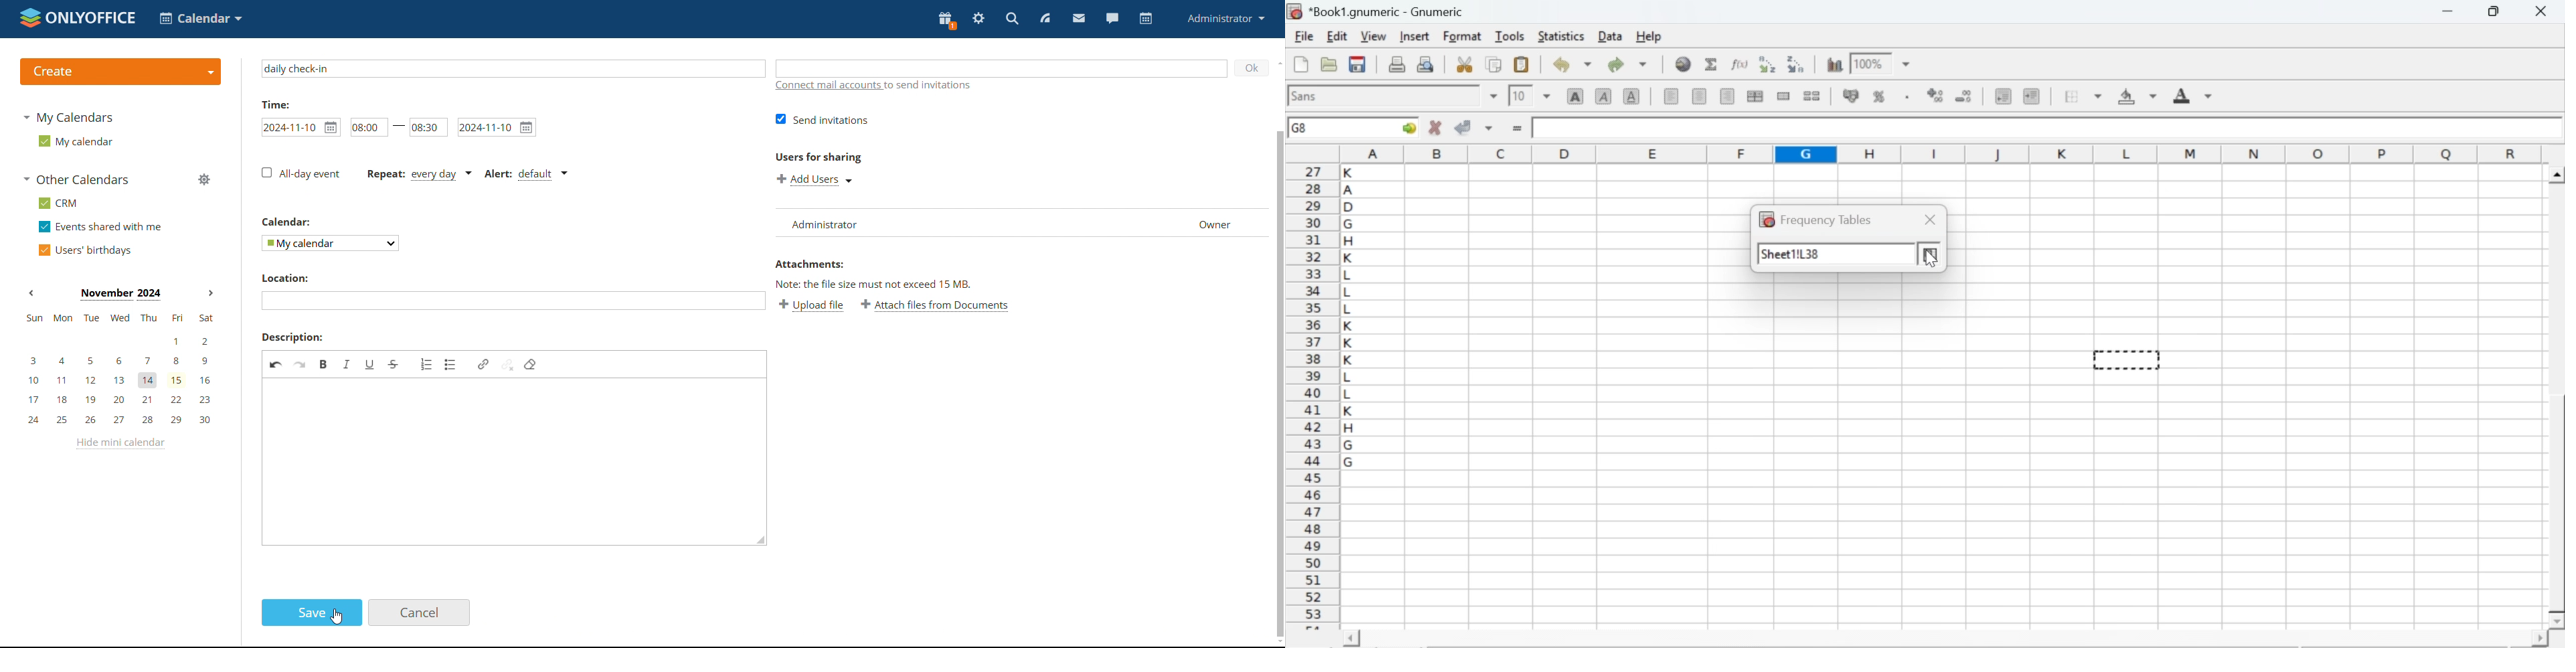  Describe the element at coordinates (2139, 96) in the screenshot. I see `background` at that location.